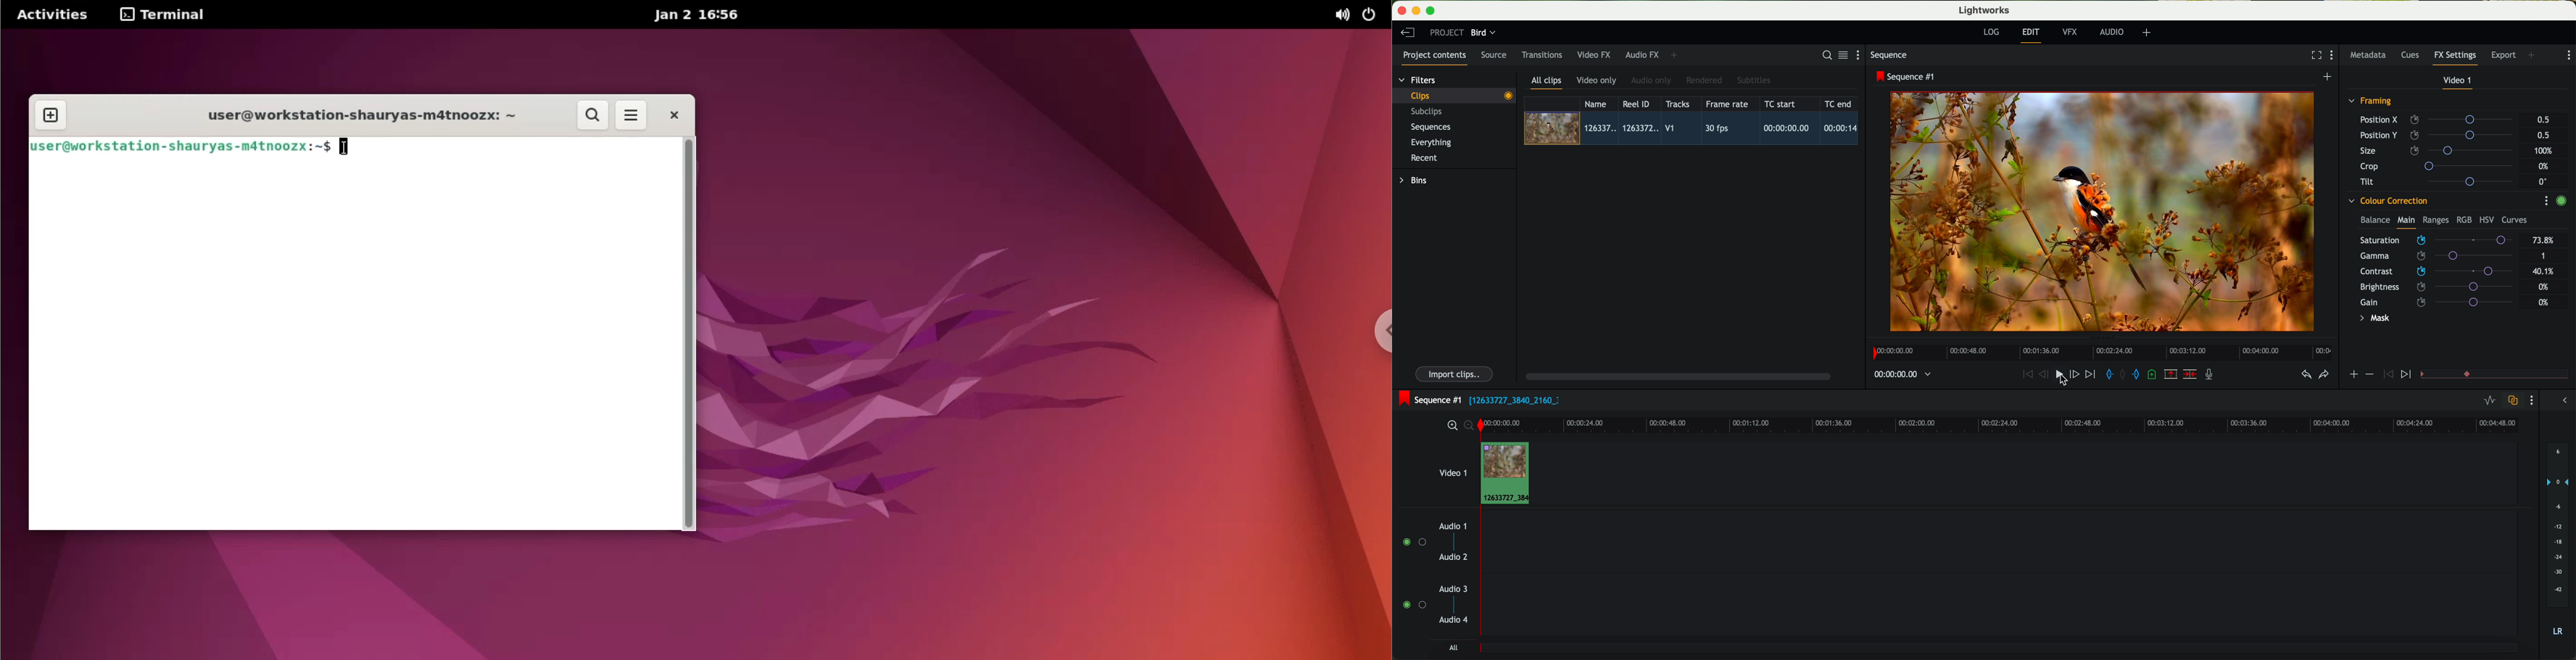 This screenshot has height=672, width=2576. Describe the element at coordinates (2463, 219) in the screenshot. I see `RGB` at that location.